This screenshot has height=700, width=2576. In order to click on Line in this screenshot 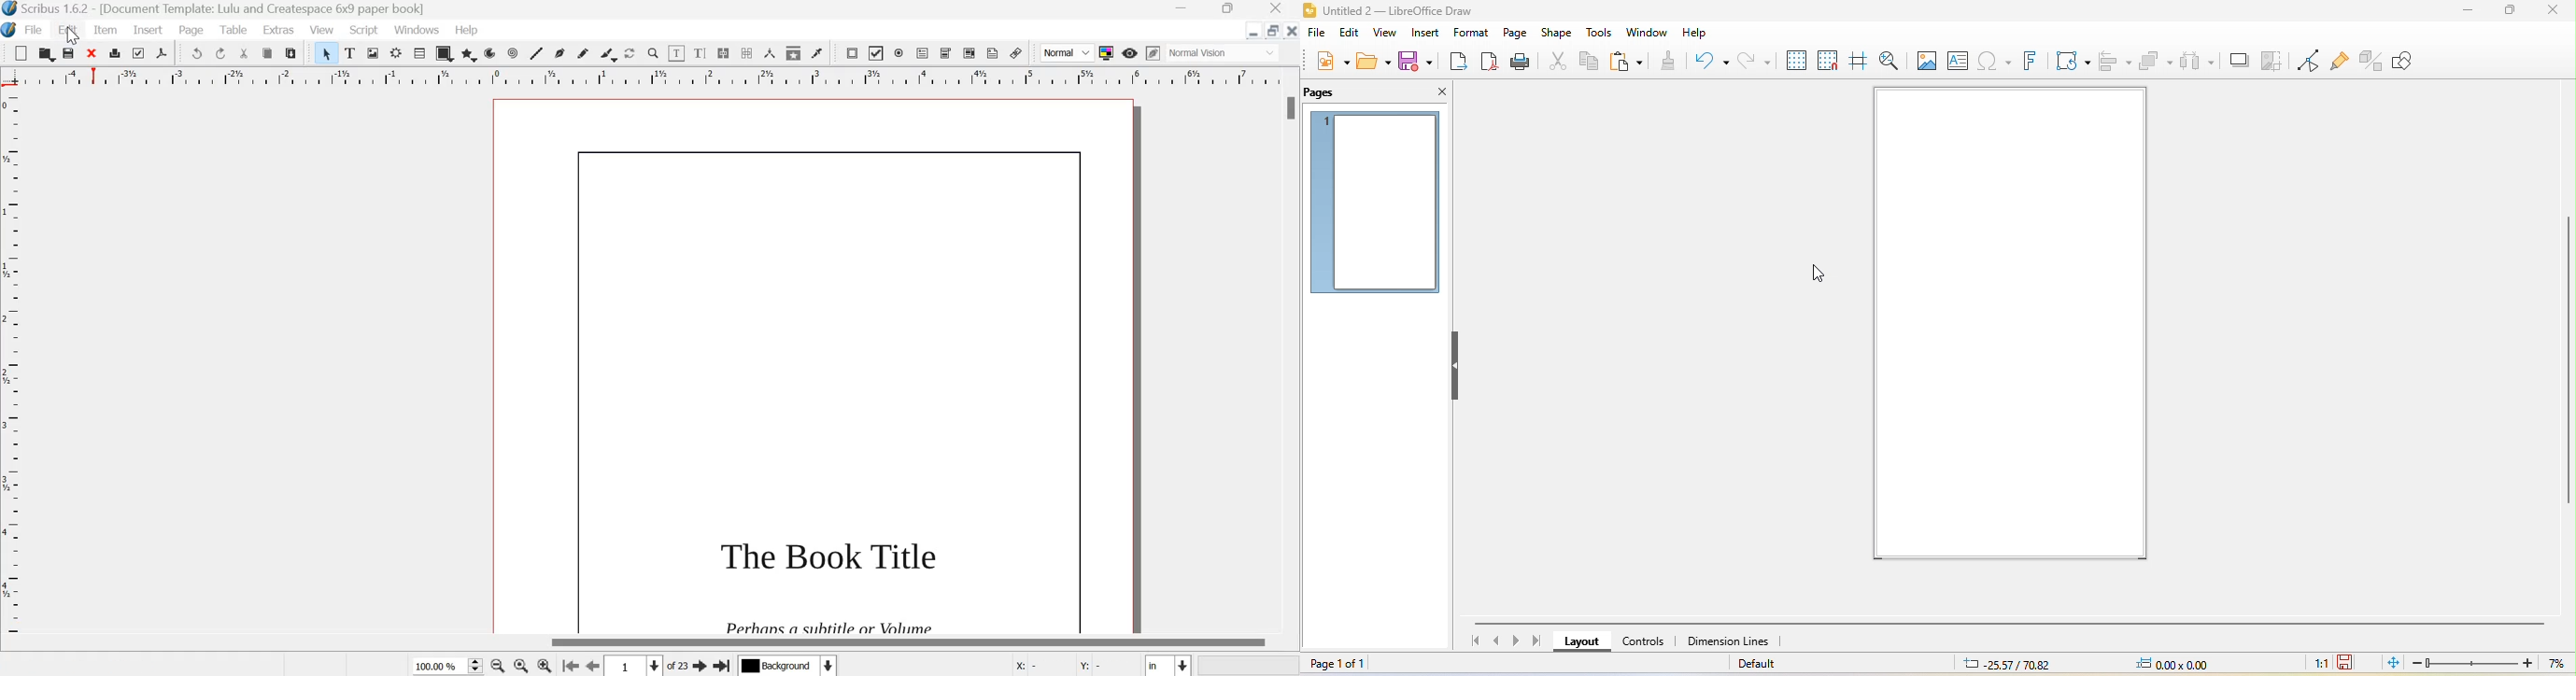, I will do `click(537, 52)`.